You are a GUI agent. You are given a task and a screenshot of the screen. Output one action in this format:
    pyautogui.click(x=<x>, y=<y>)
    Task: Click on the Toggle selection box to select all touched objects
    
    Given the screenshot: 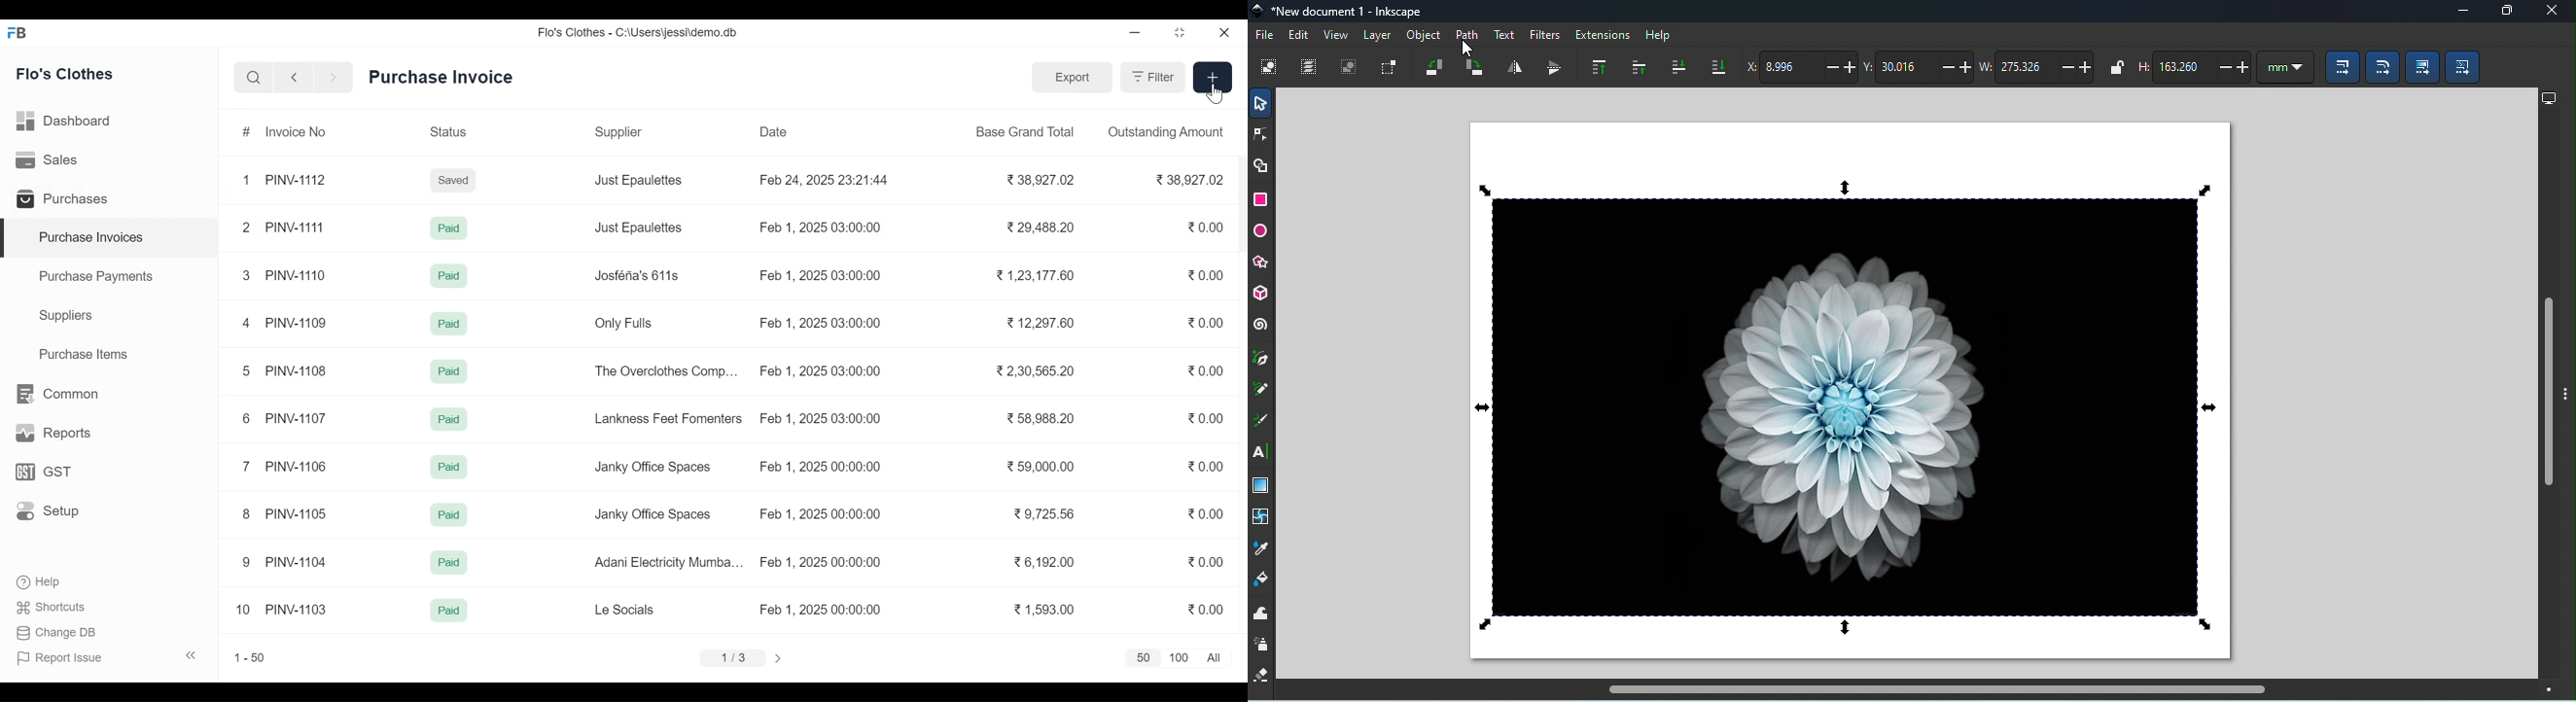 What is the action you would take?
    pyautogui.click(x=1391, y=67)
    